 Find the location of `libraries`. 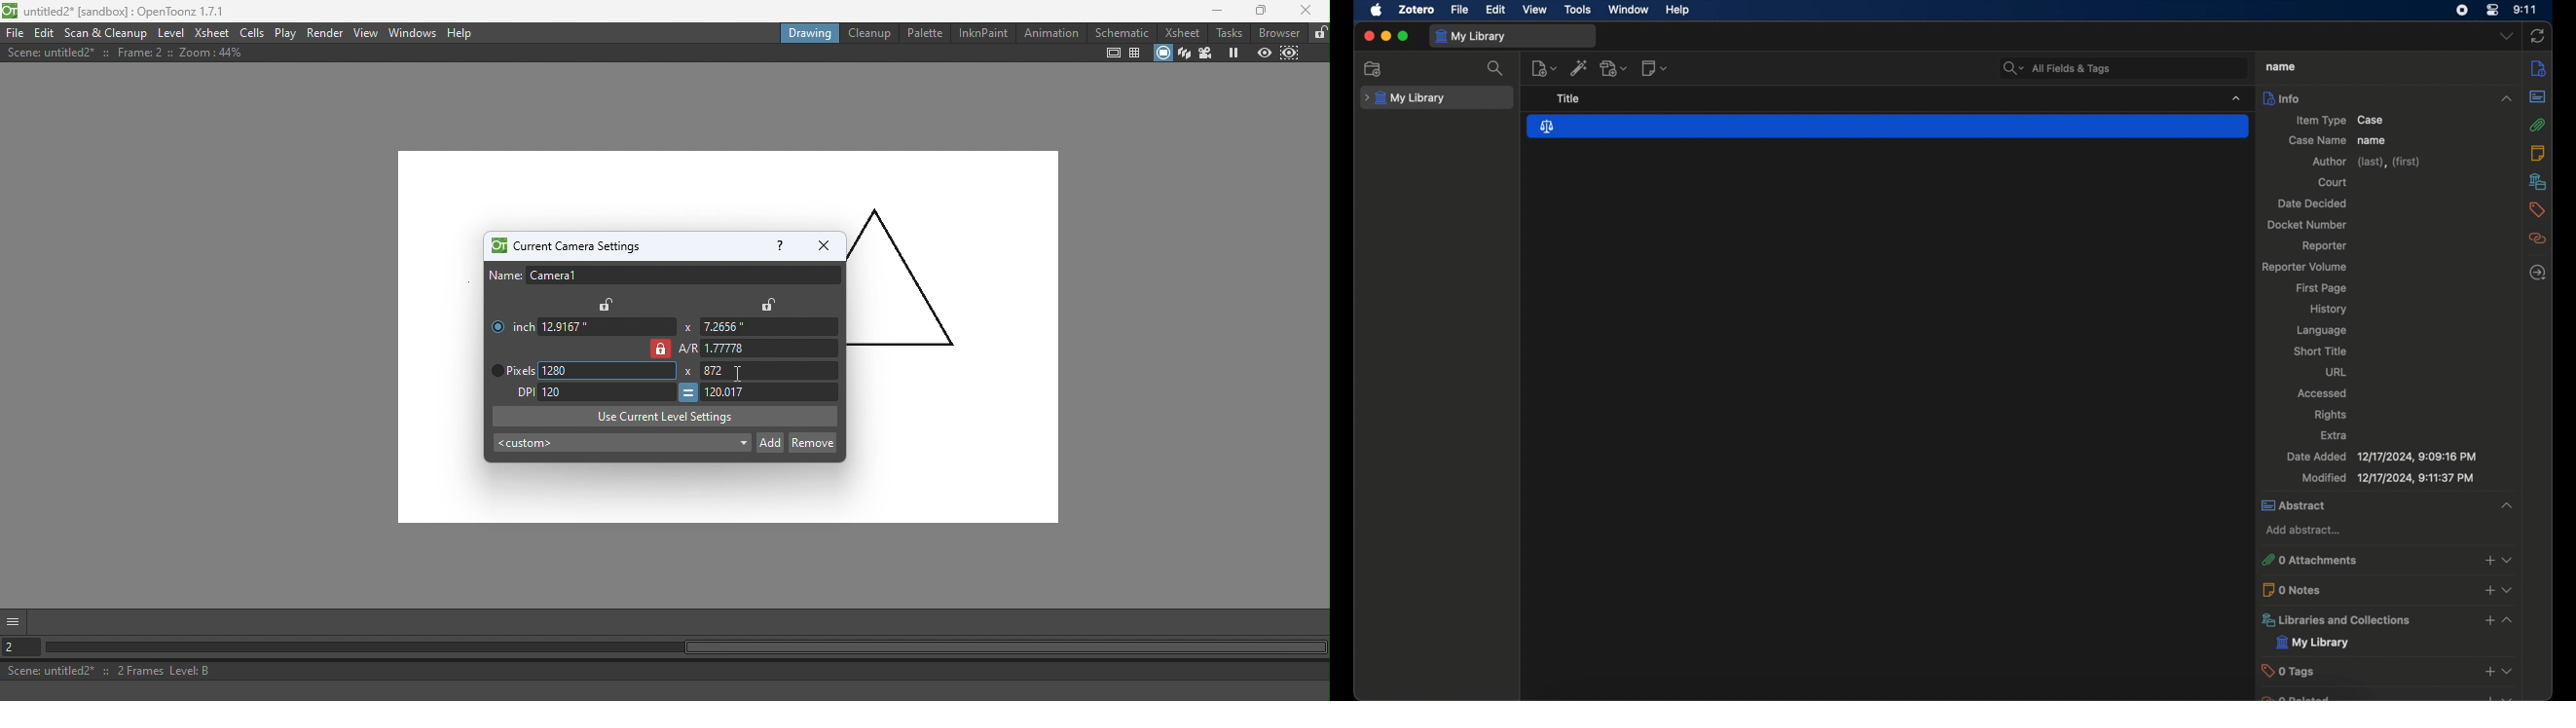

libraries is located at coordinates (2388, 620).